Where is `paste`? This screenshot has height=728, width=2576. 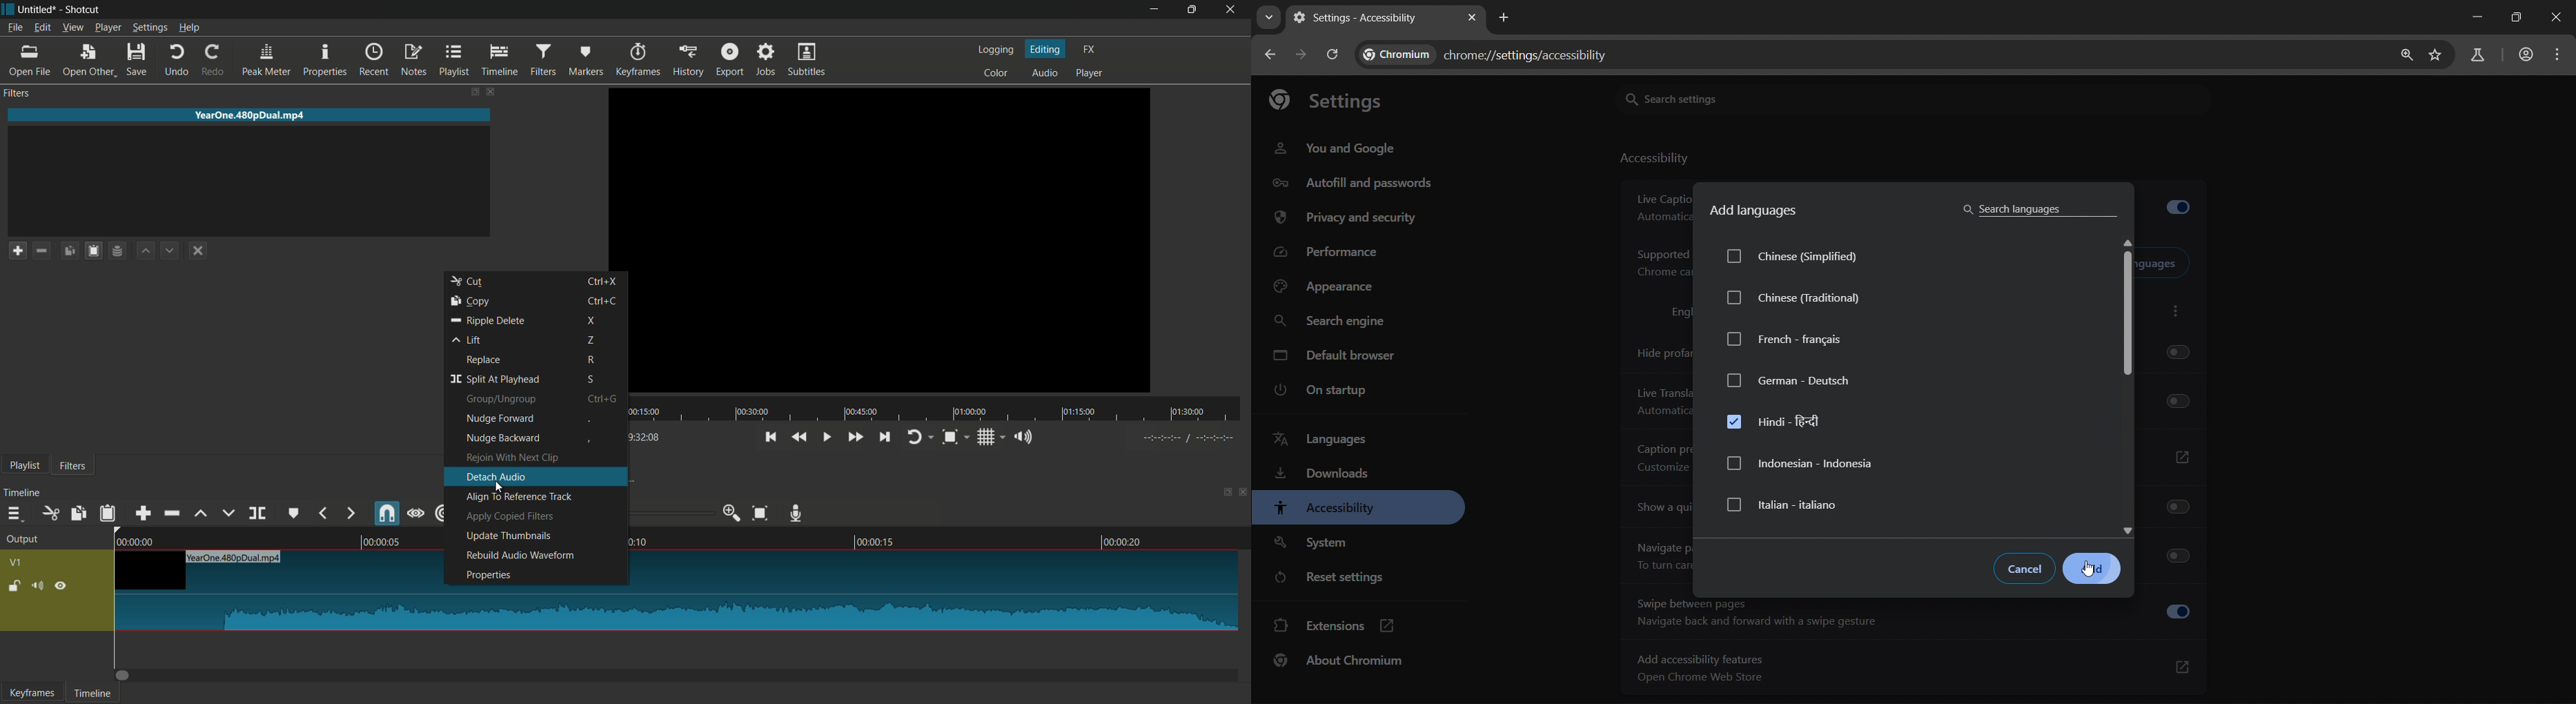
paste is located at coordinates (108, 514).